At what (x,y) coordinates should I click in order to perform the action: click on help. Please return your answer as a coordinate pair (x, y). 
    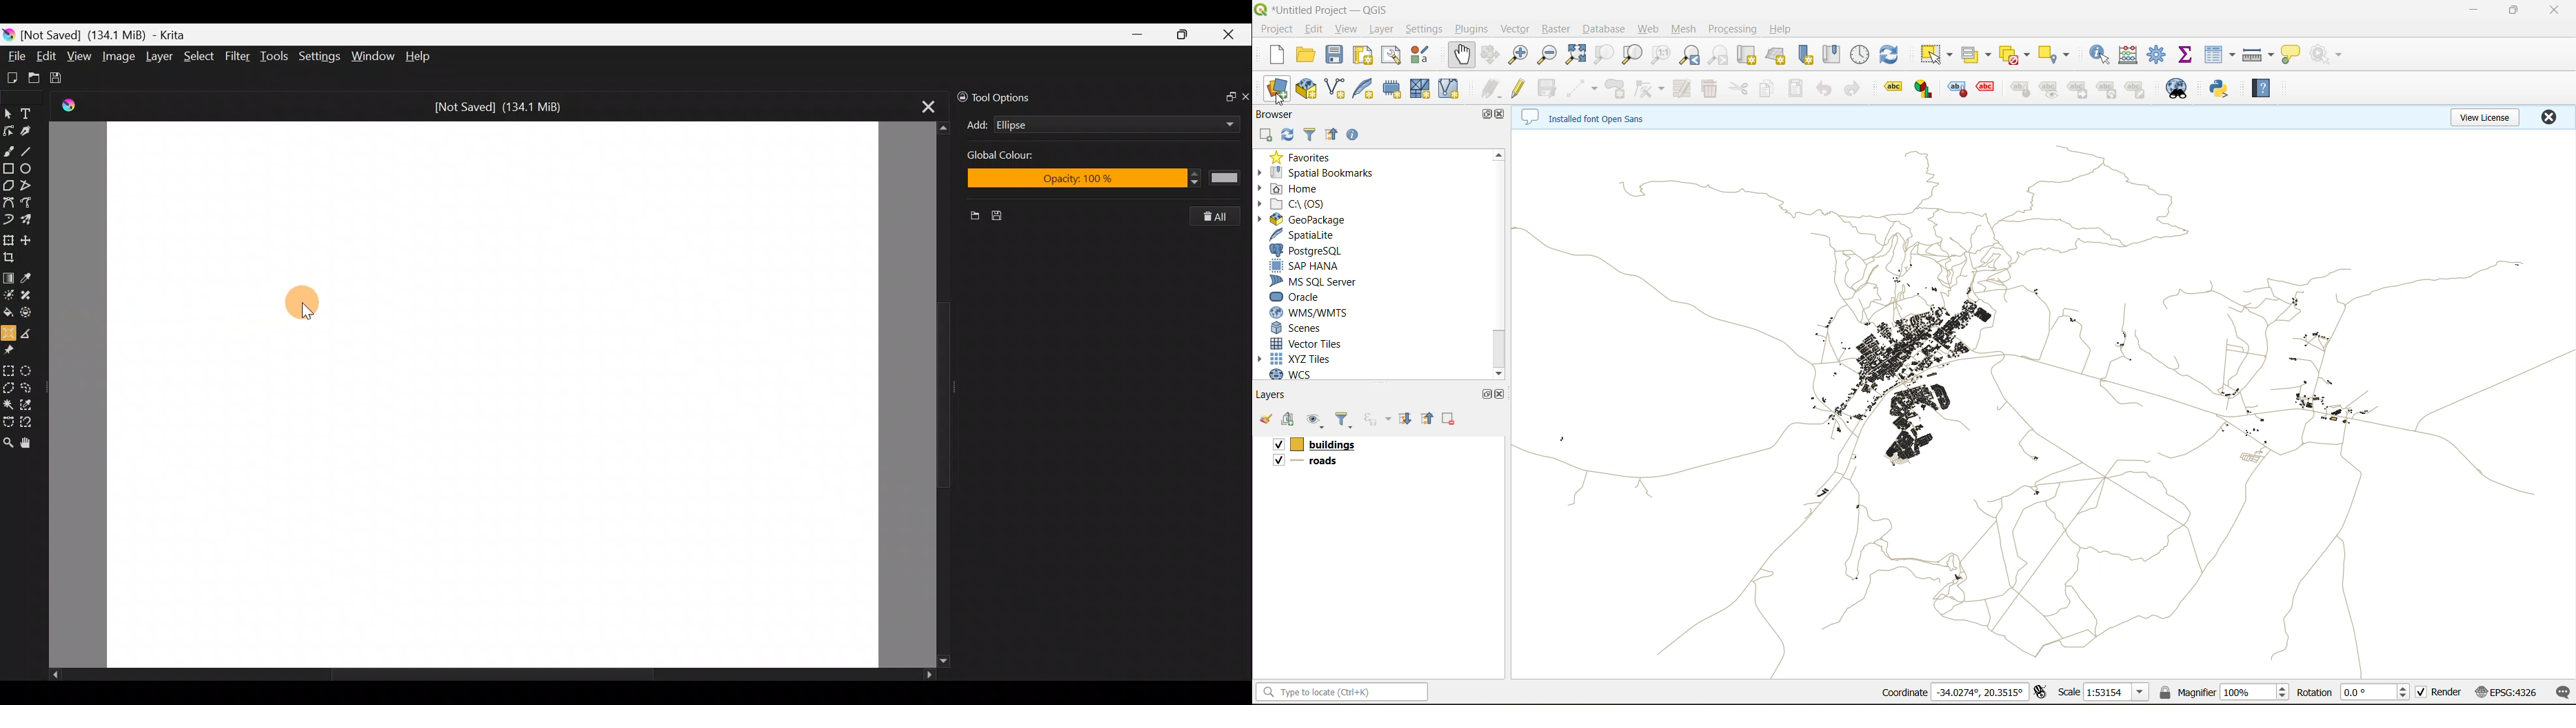
    Looking at the image, I should click on (2264, 88).